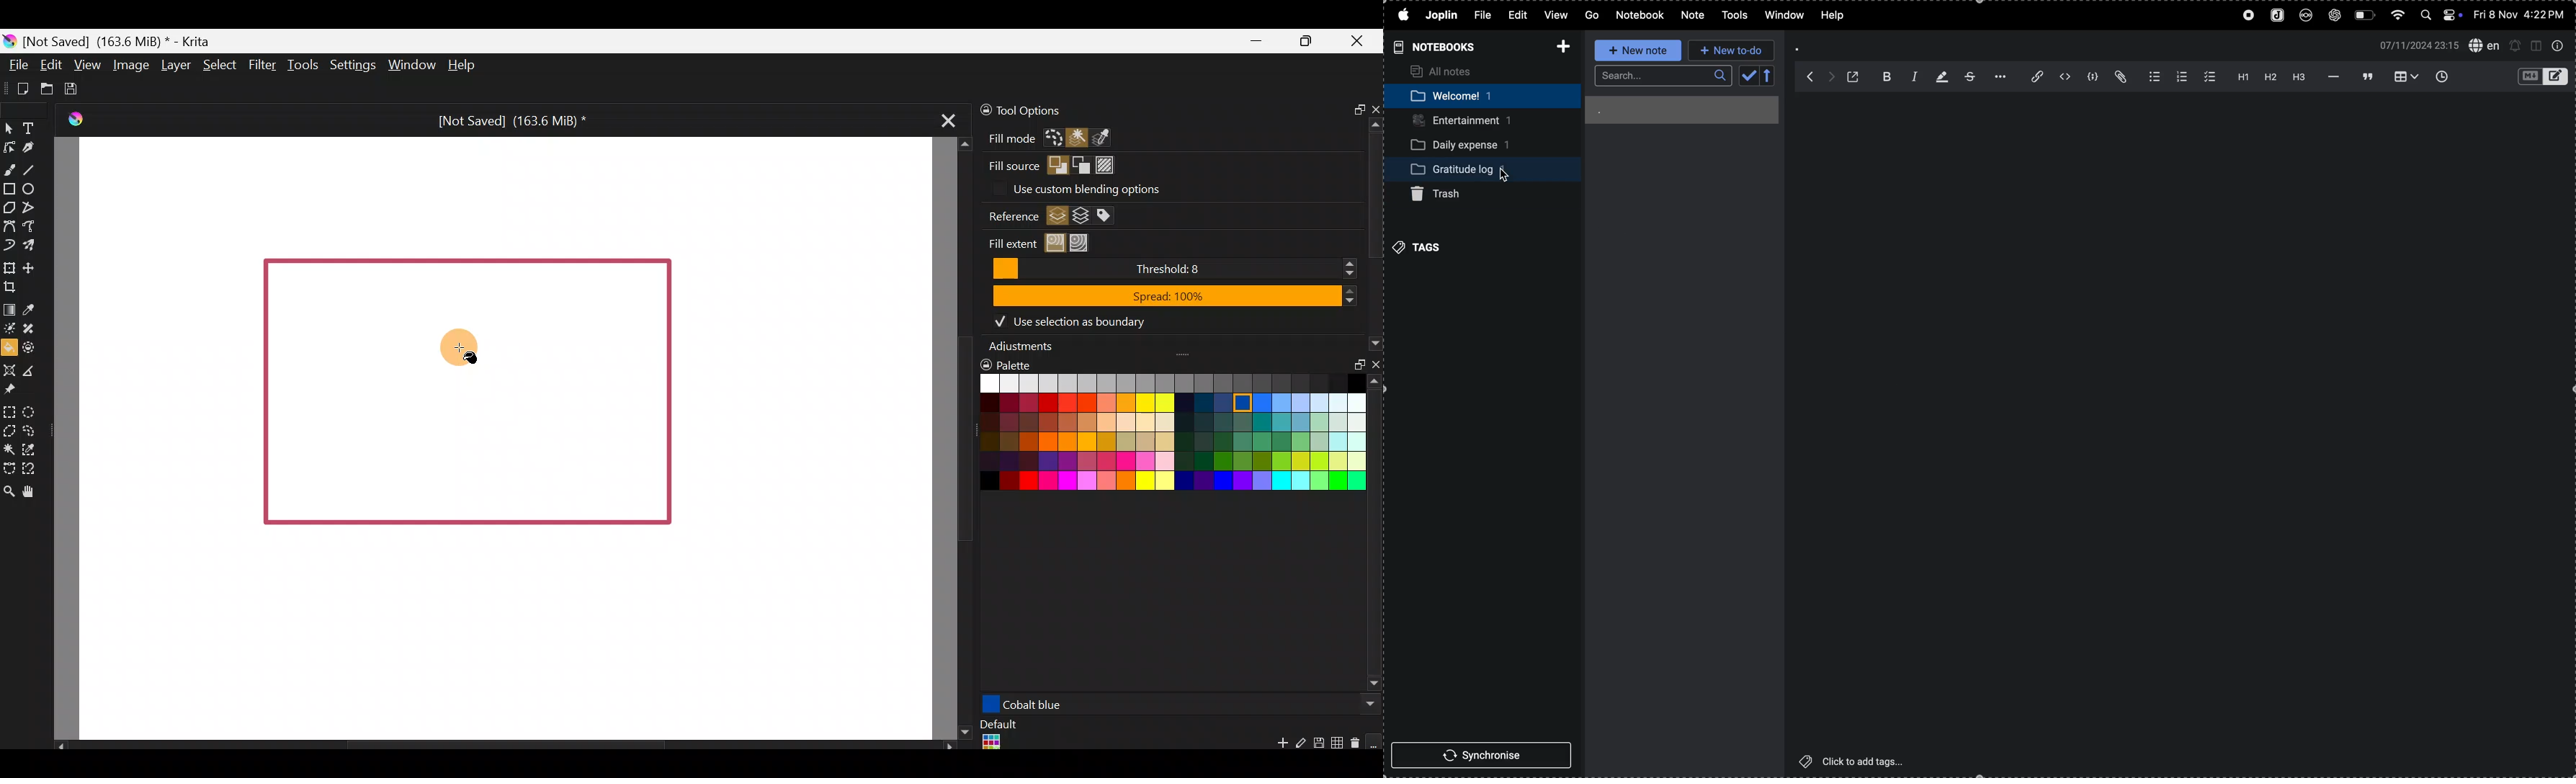 The height and width of the screenshot is (784, 2576). I want to click on window, so click(1785, 15).